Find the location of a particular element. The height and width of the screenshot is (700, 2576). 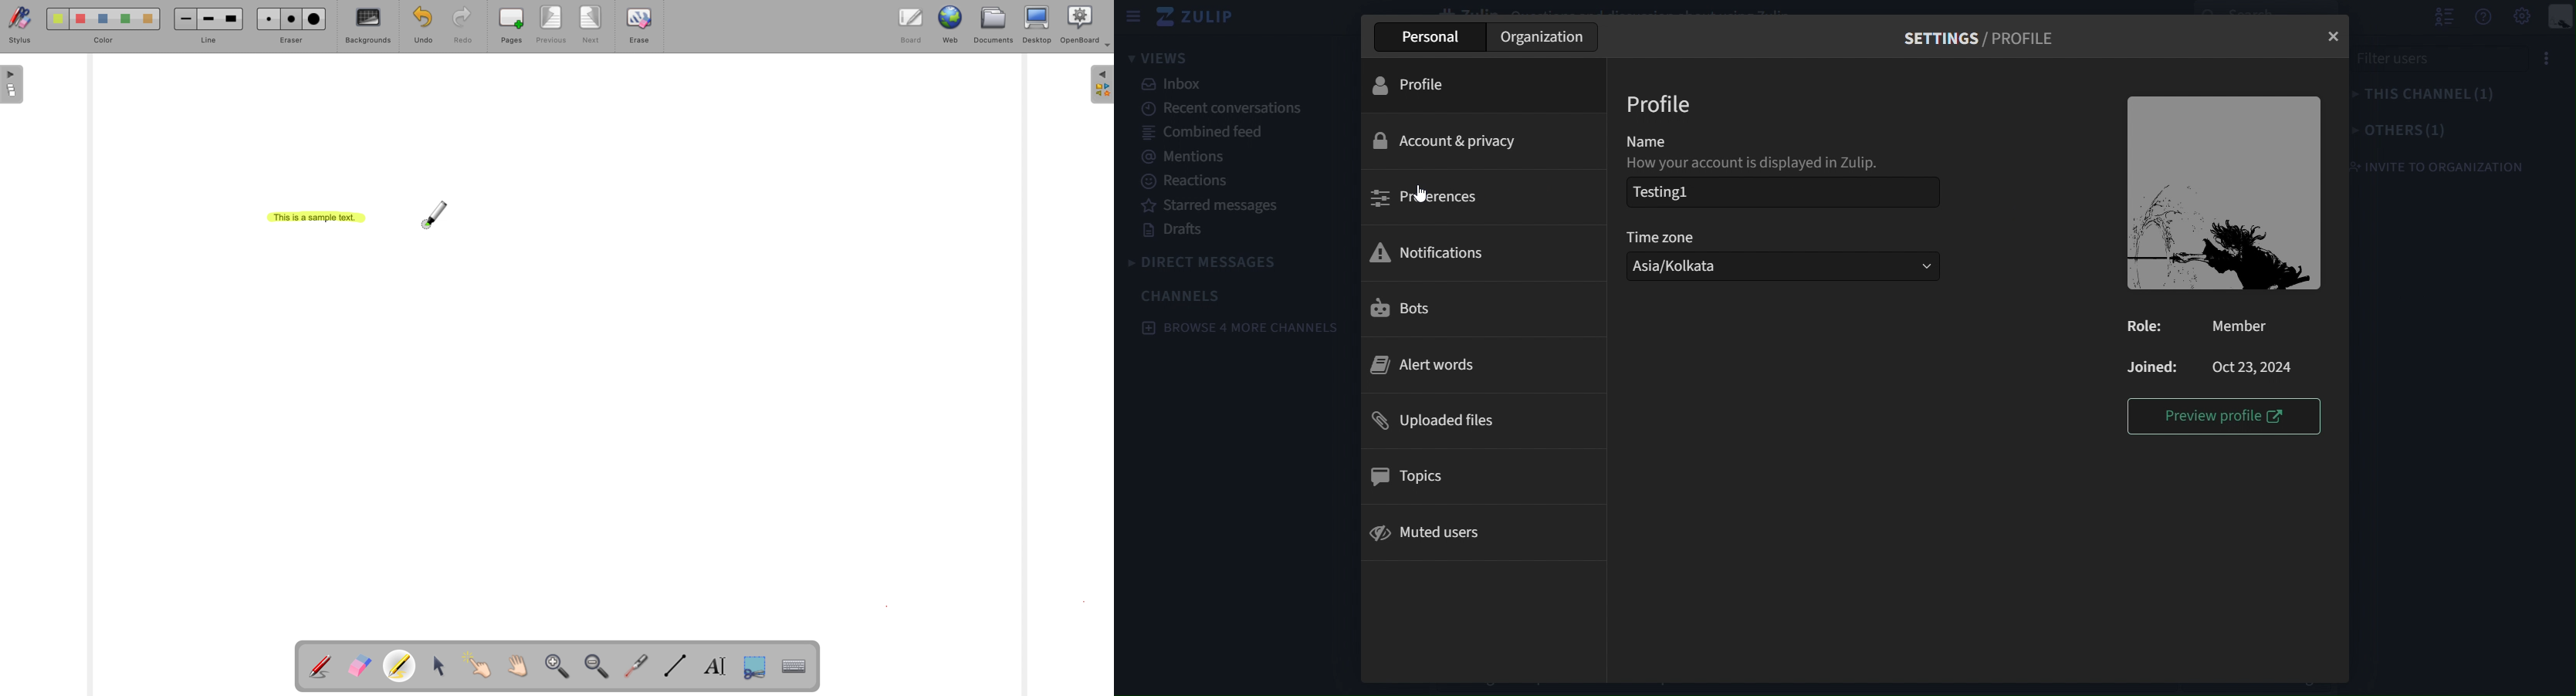

capture part of the screen is located at coordinates (754, 667).